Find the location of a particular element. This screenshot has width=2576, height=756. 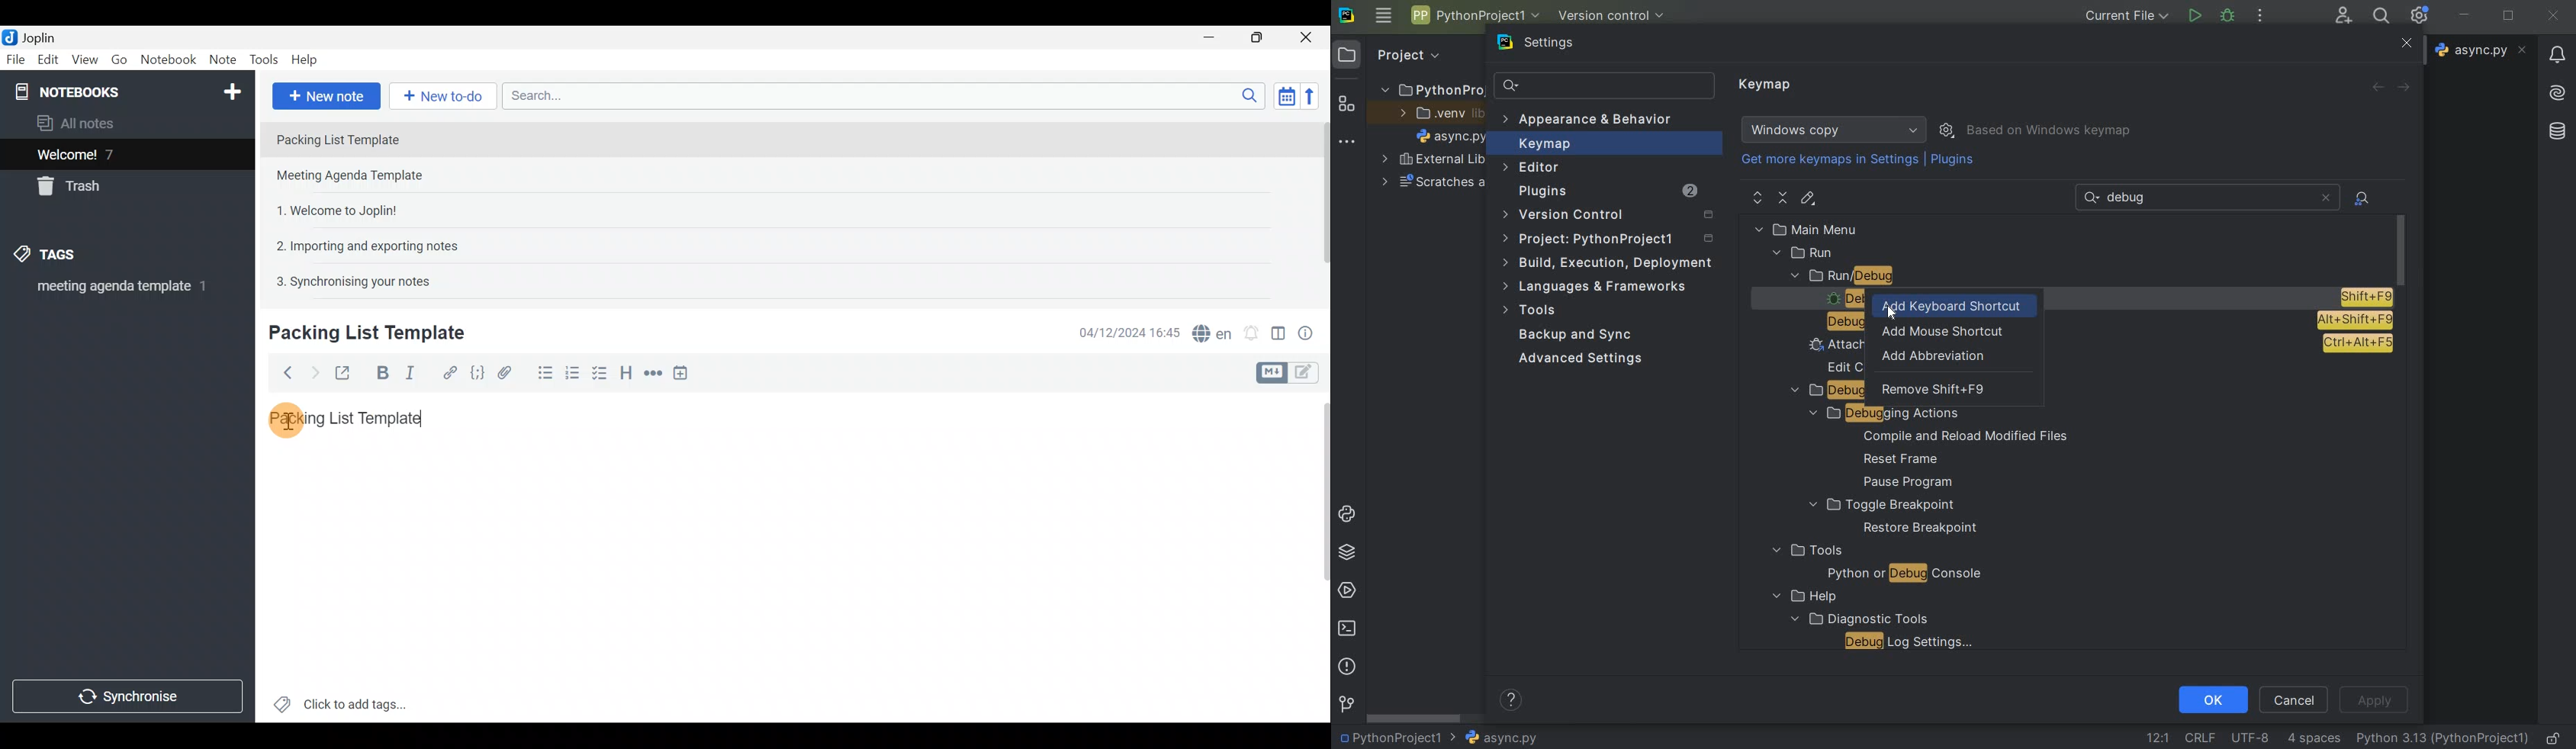

restore breakpoint is located at coordinates (1922, 529).